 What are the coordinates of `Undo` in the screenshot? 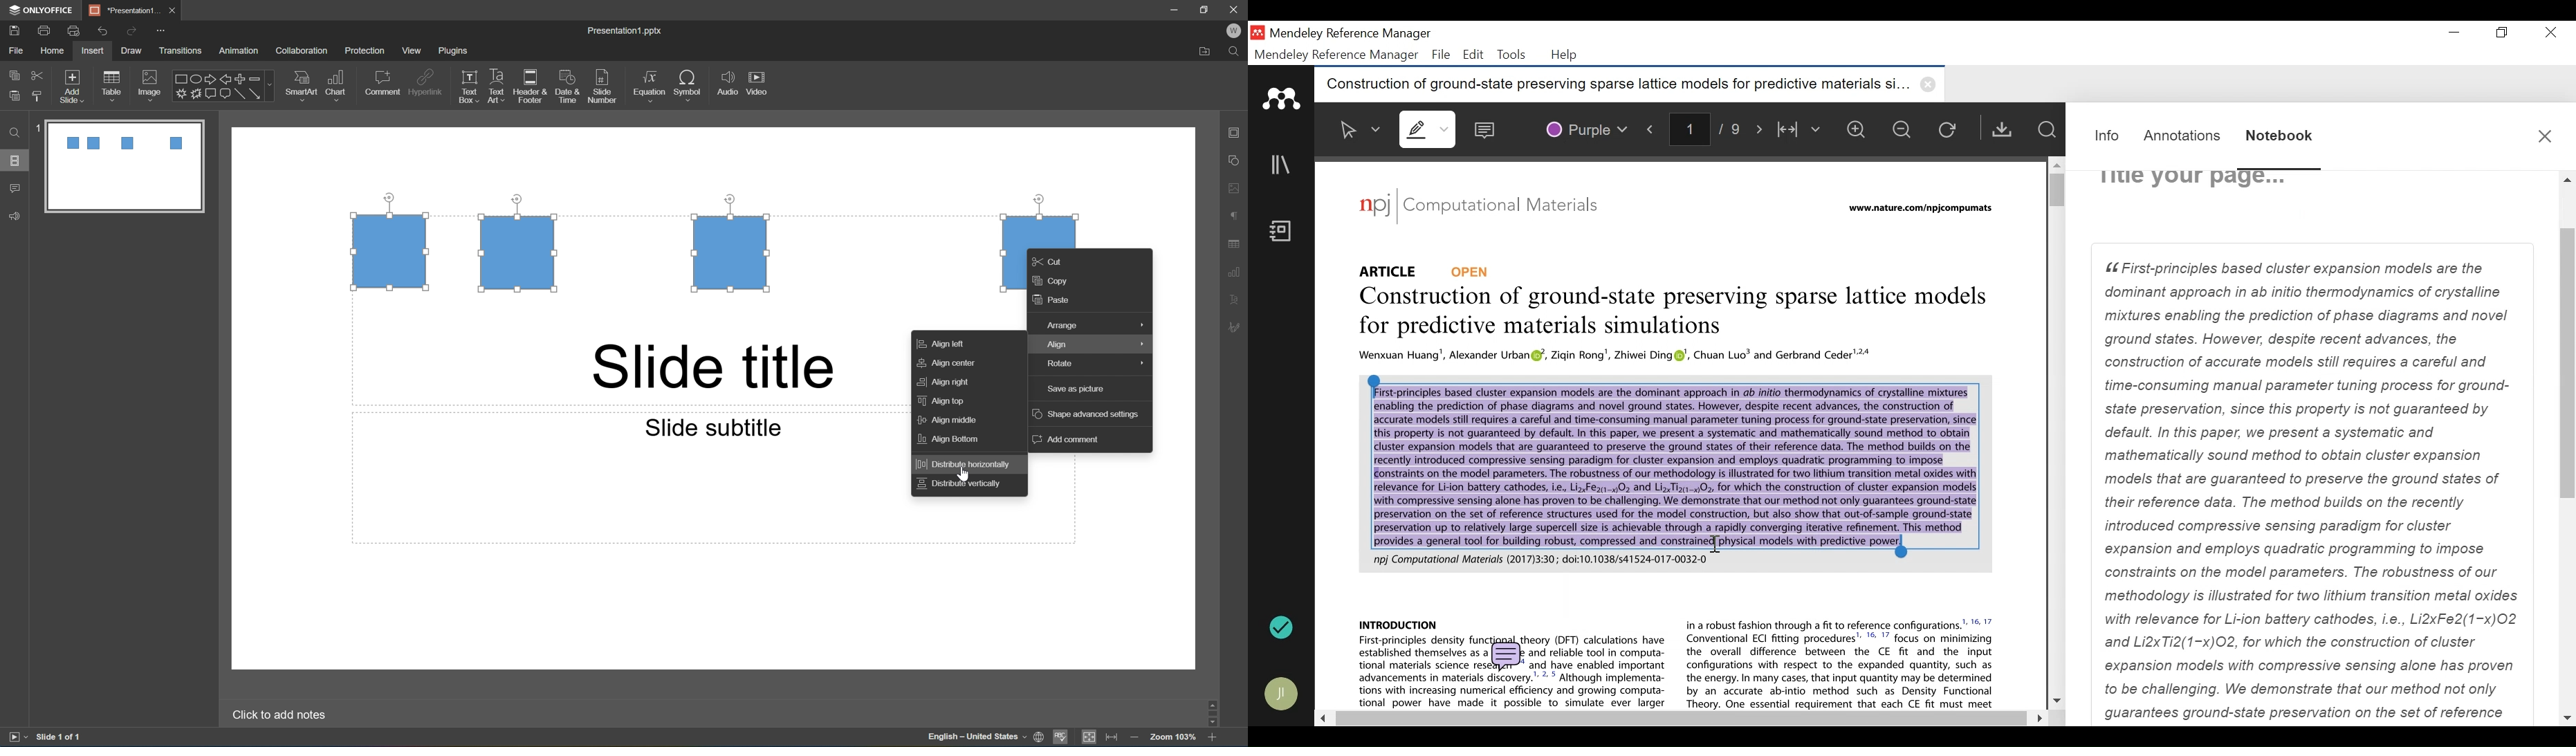 It's located at (102, 30).